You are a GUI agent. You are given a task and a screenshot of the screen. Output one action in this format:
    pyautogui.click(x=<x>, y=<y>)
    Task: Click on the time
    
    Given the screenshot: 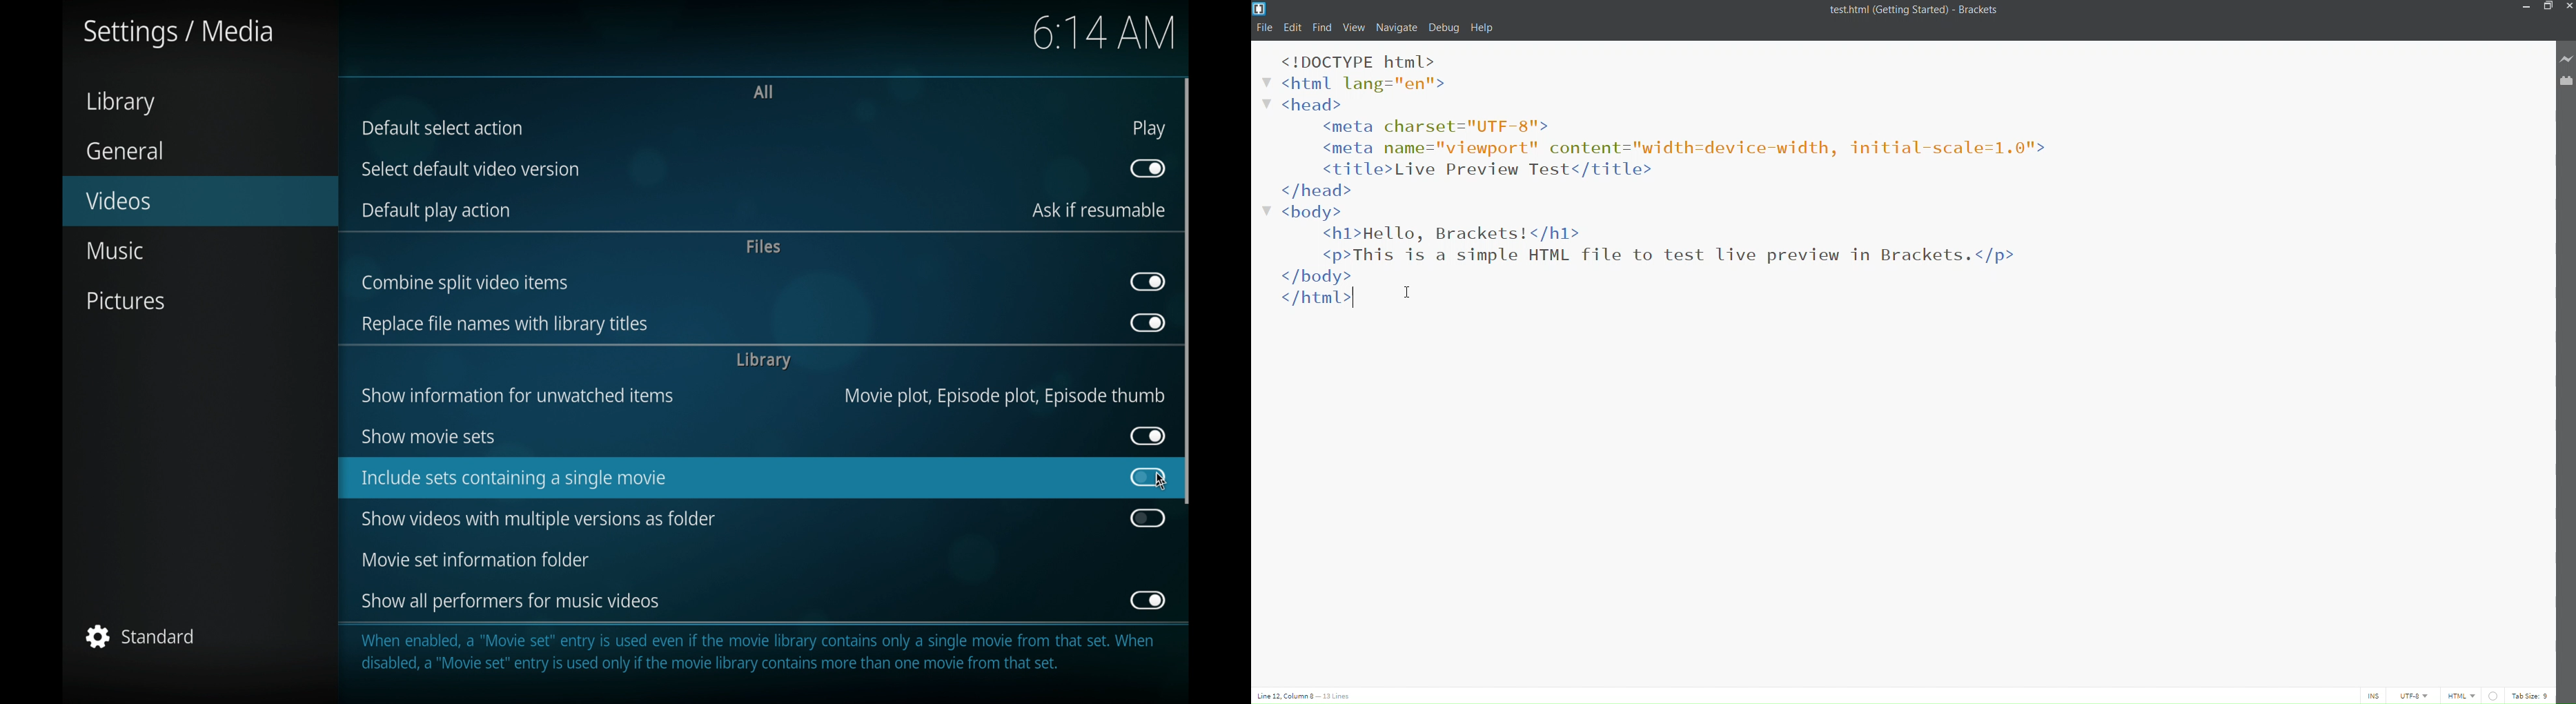 What is the action you would take?
    pyautogui.click(x=1103, y=34)
    